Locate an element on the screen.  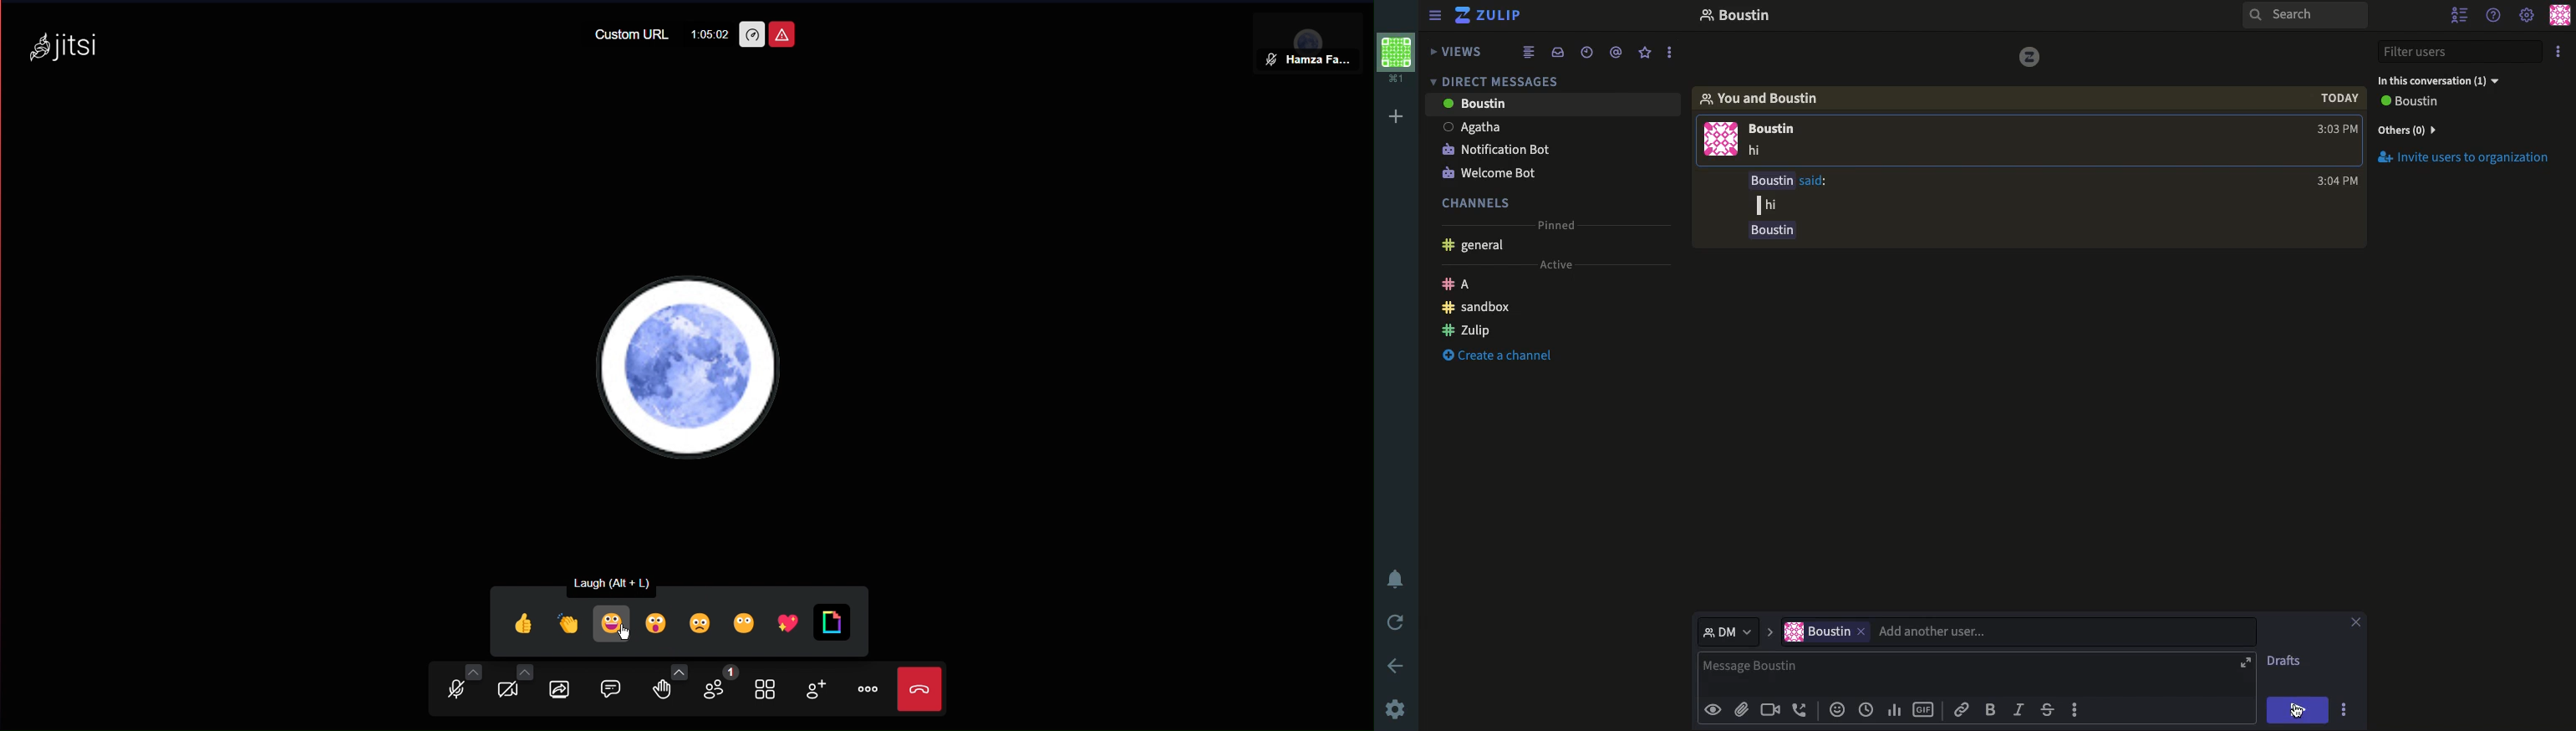
Time is located at coordinates (2337, 114).